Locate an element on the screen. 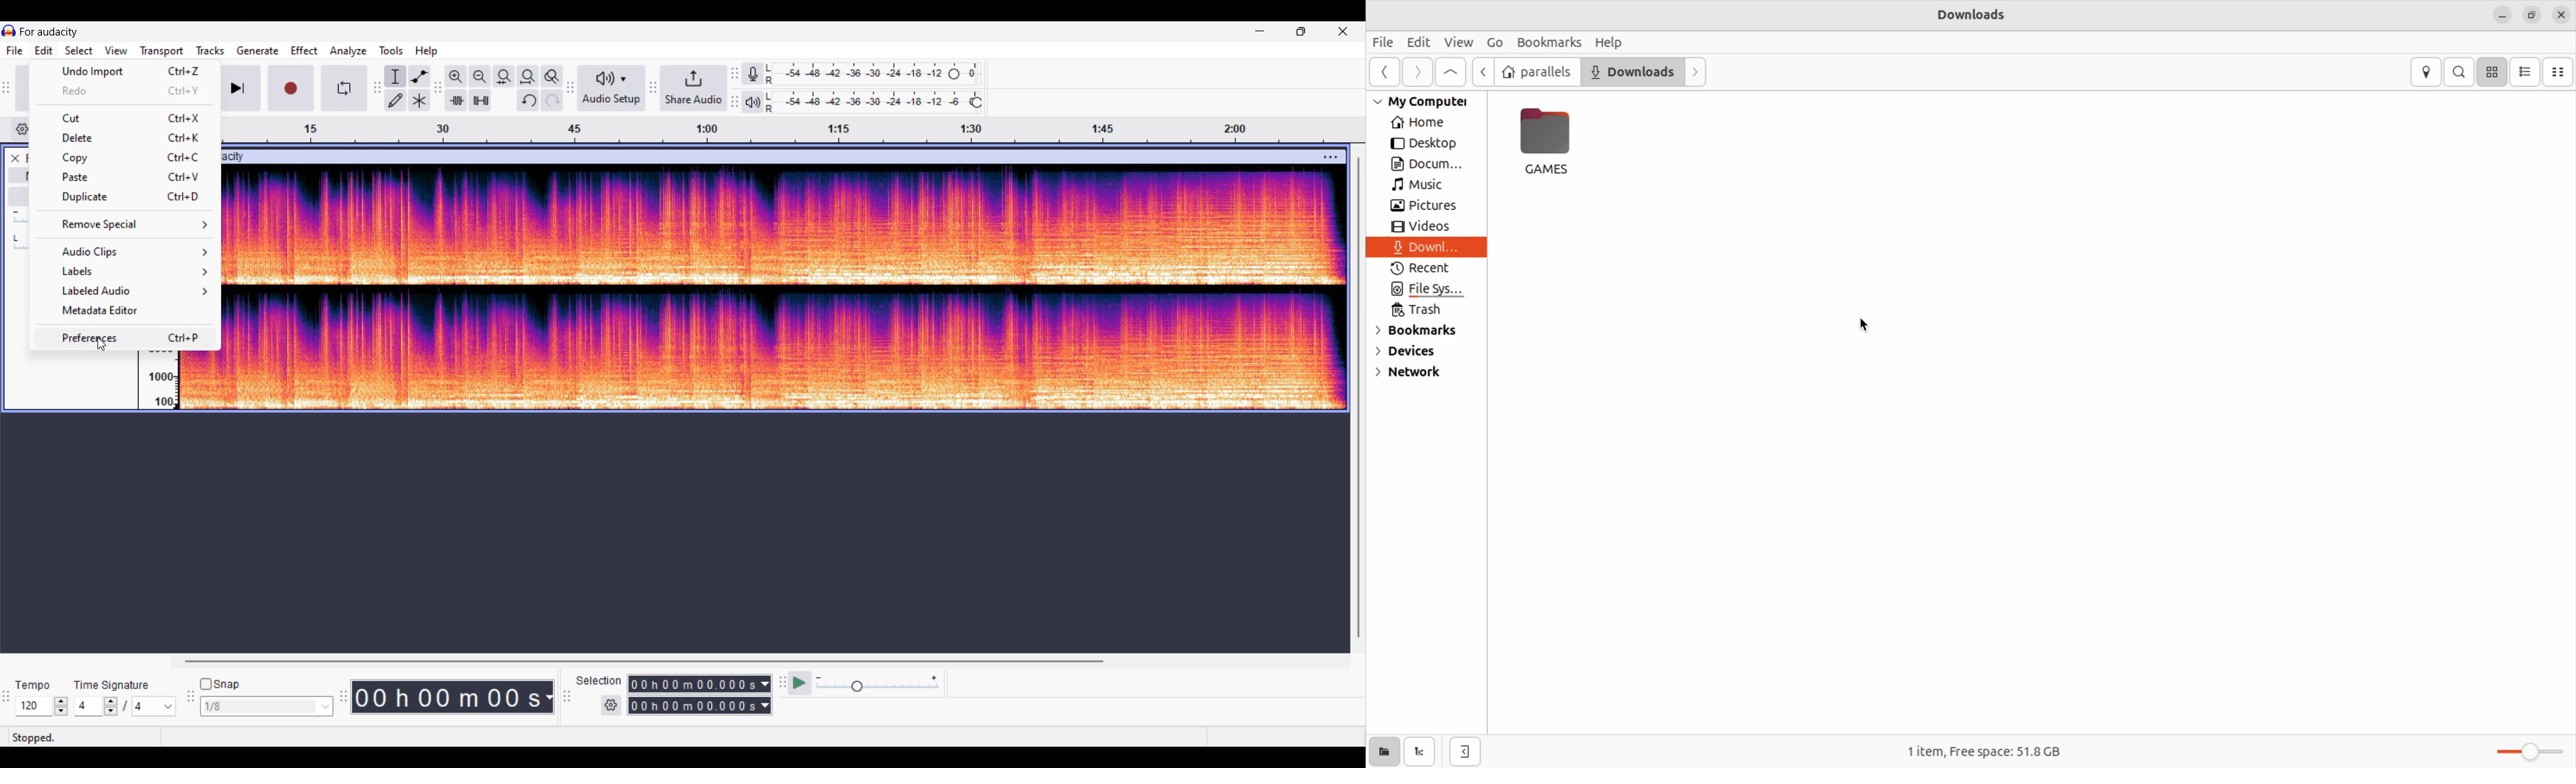  Generate menu is located at coordinates (258, 50).